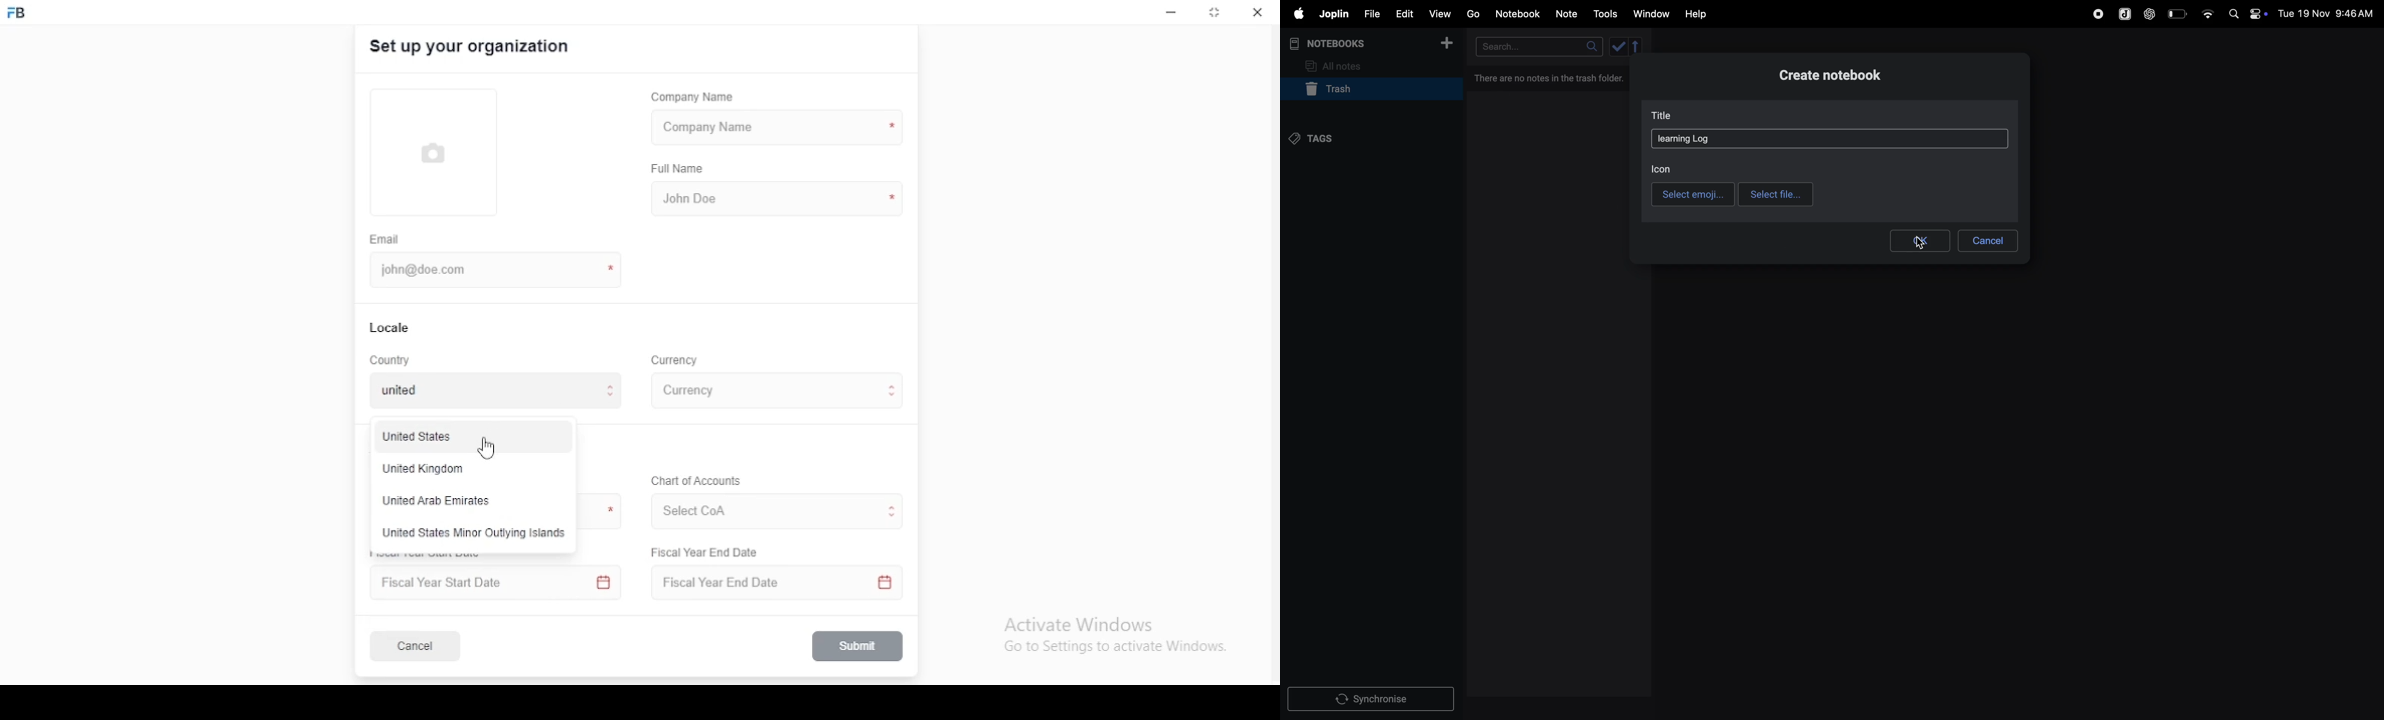 This screenshot has width=2408, height=728. Describe the element at coordinates (1919, 240) in the screenshot. I see `OK` at that location.